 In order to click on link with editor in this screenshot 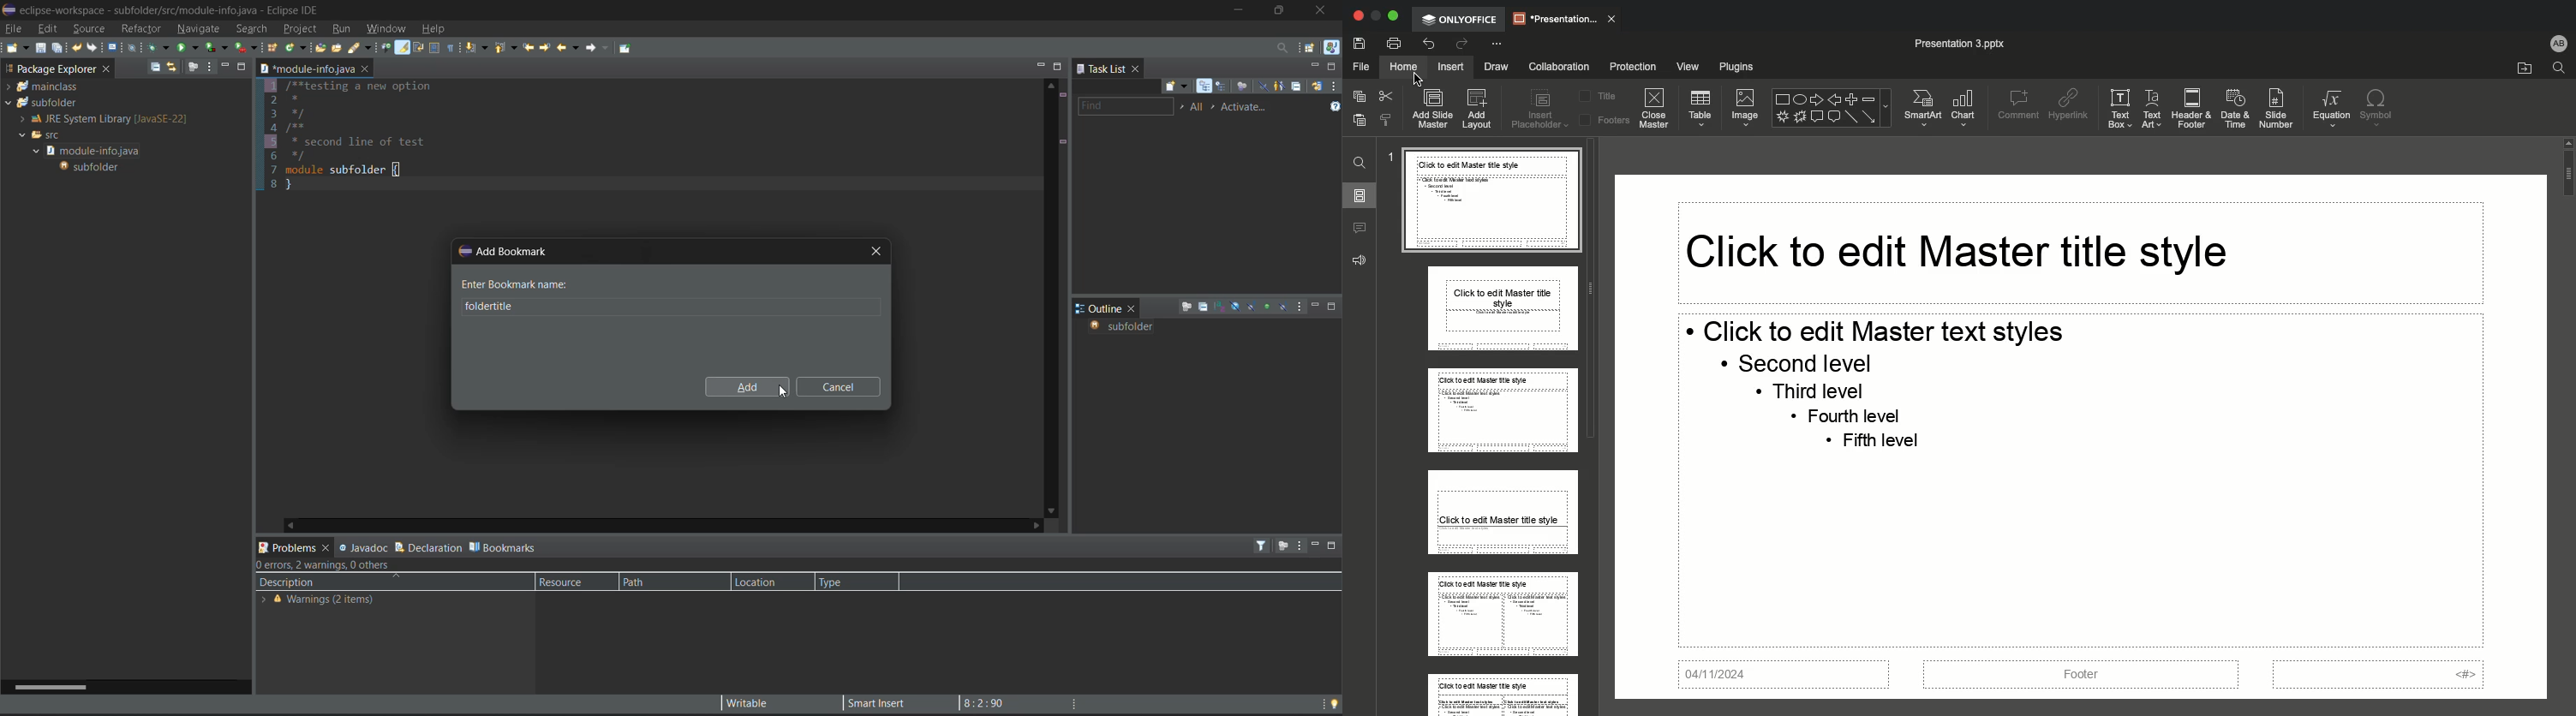, I will do `click(173, 67)`.